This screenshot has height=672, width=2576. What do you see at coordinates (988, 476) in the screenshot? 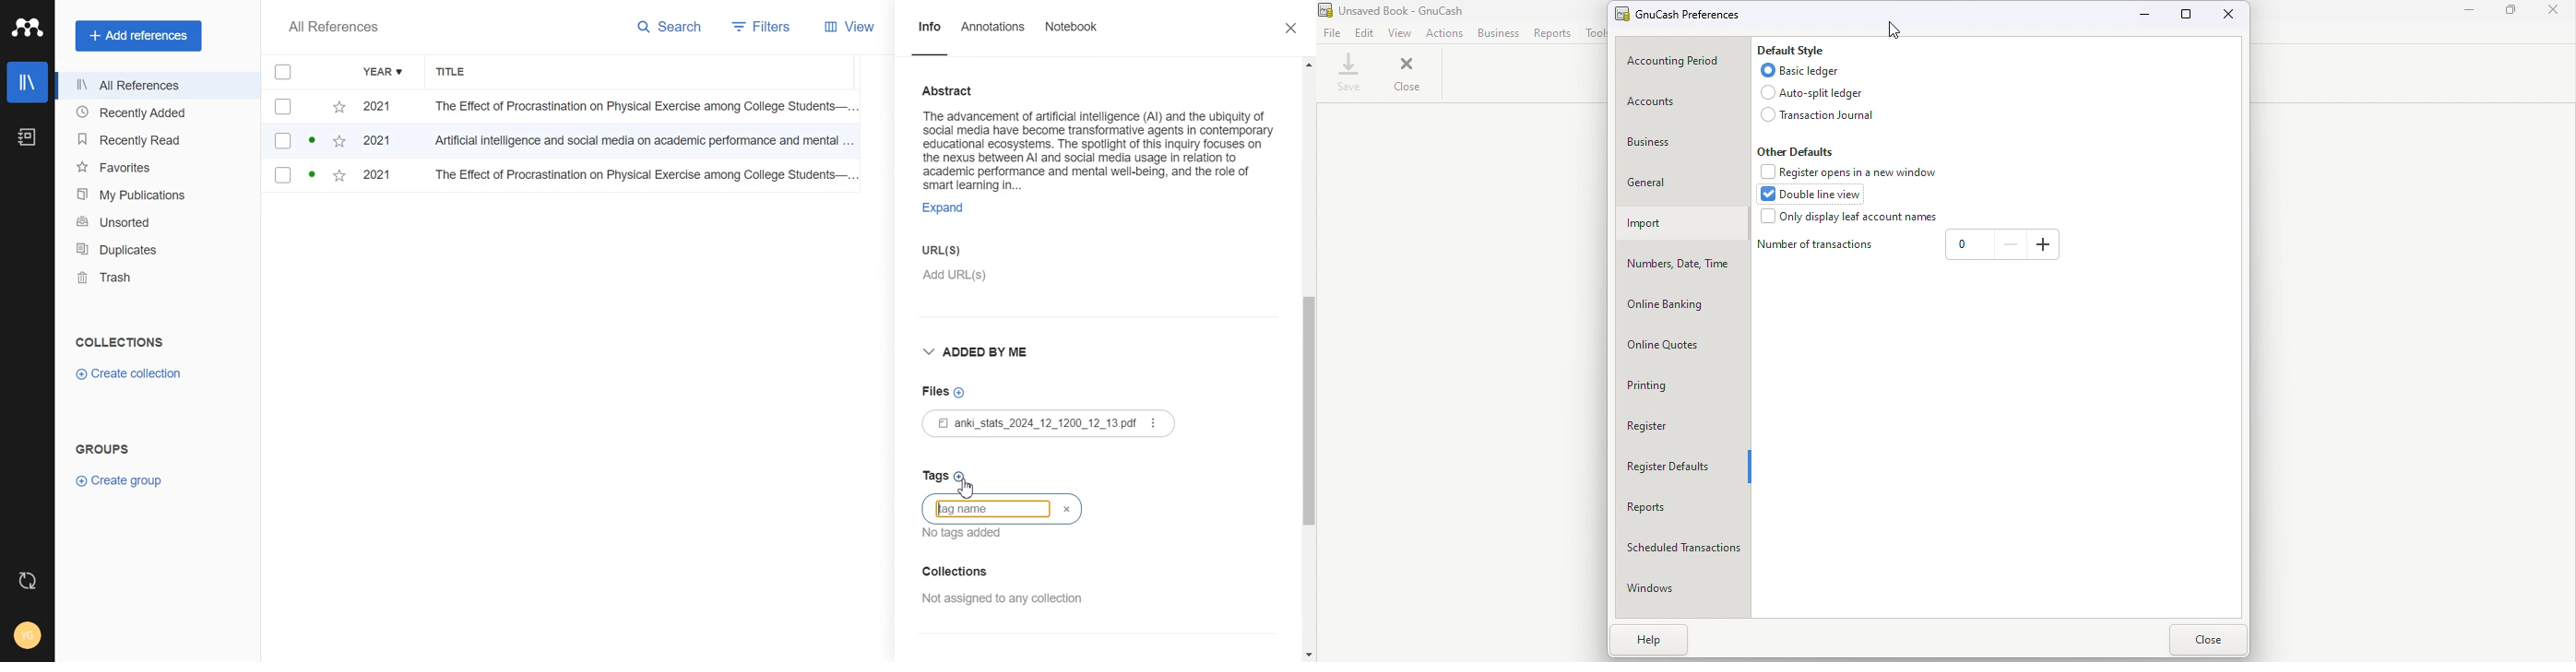
I see `Add Tag` at bounding box center [988, 476].